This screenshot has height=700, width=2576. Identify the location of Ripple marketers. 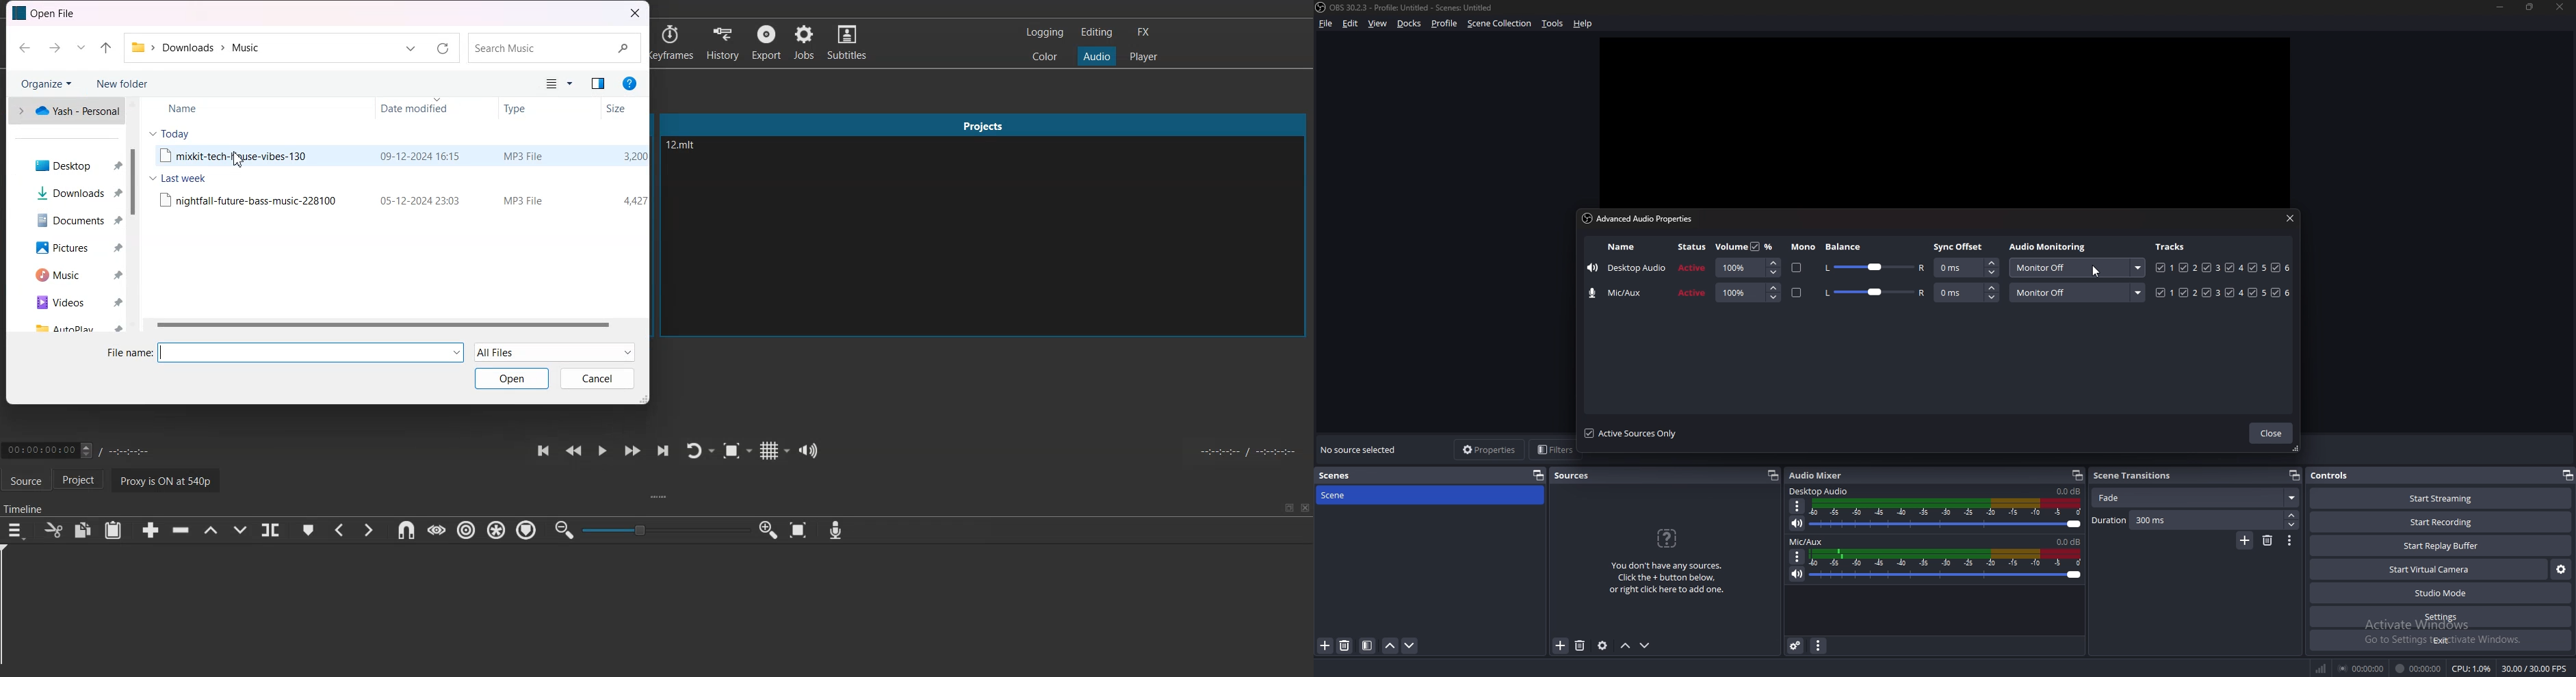
(527, 531).